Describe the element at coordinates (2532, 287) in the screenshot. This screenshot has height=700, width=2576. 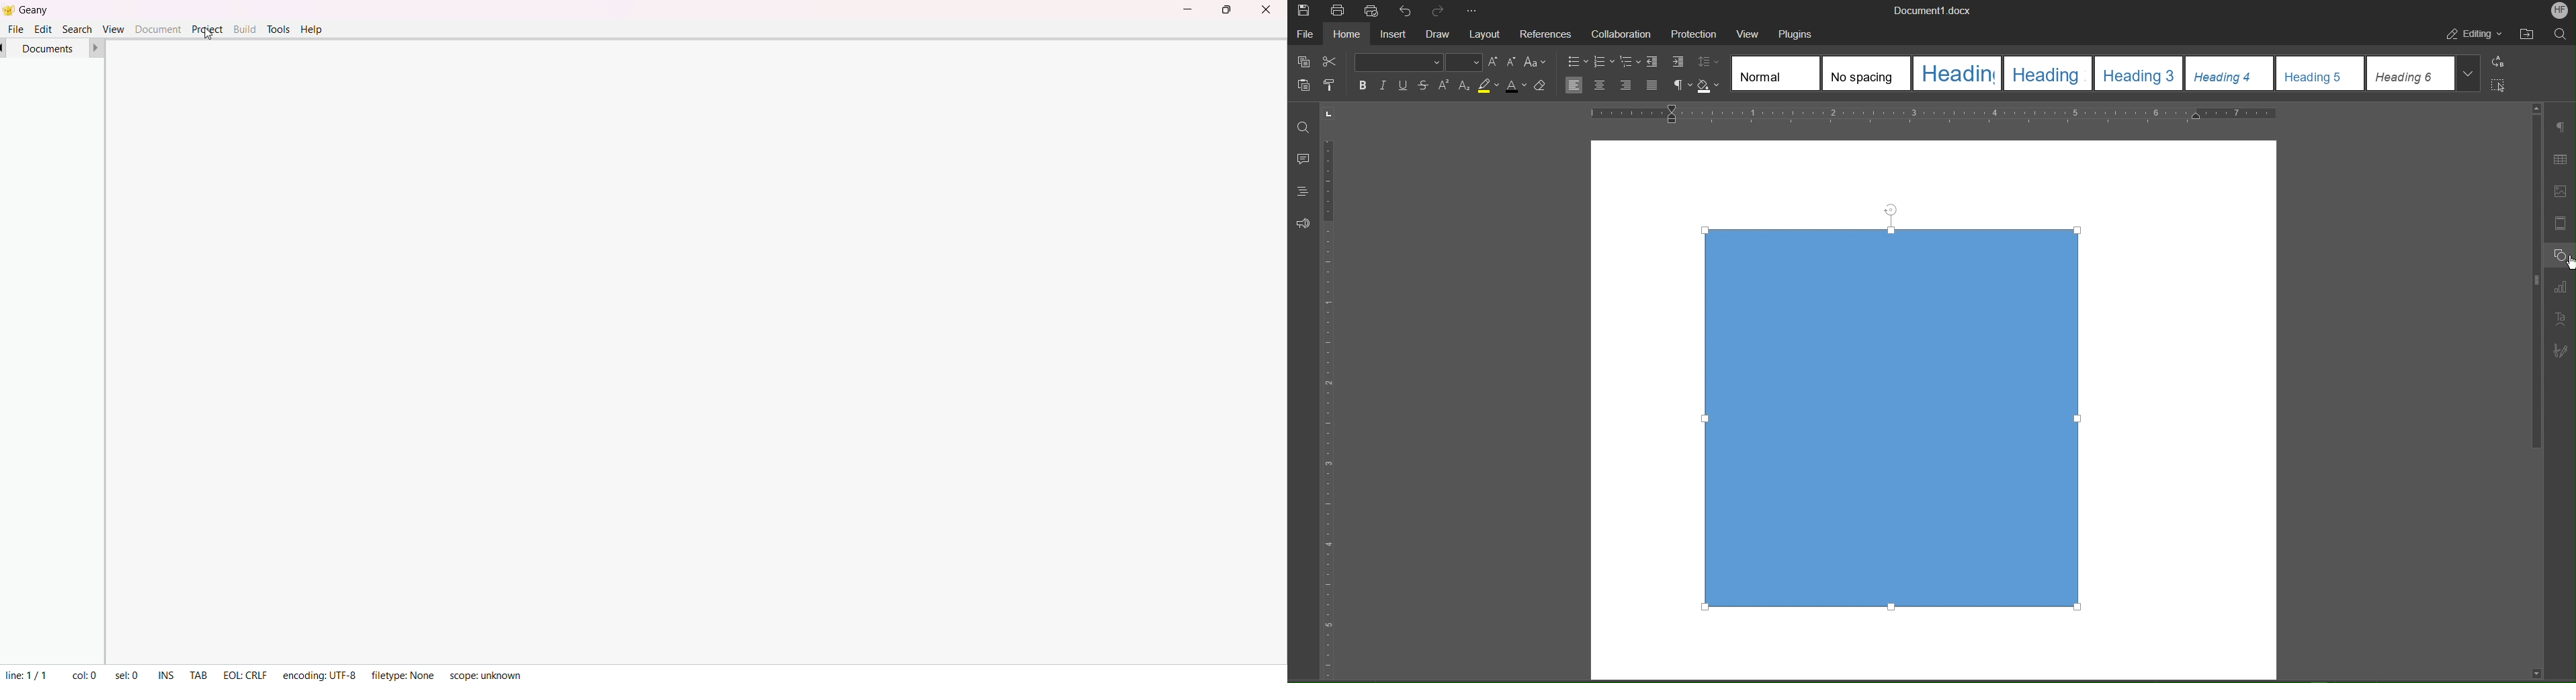
I see `Vertical scroll bar` at that location.